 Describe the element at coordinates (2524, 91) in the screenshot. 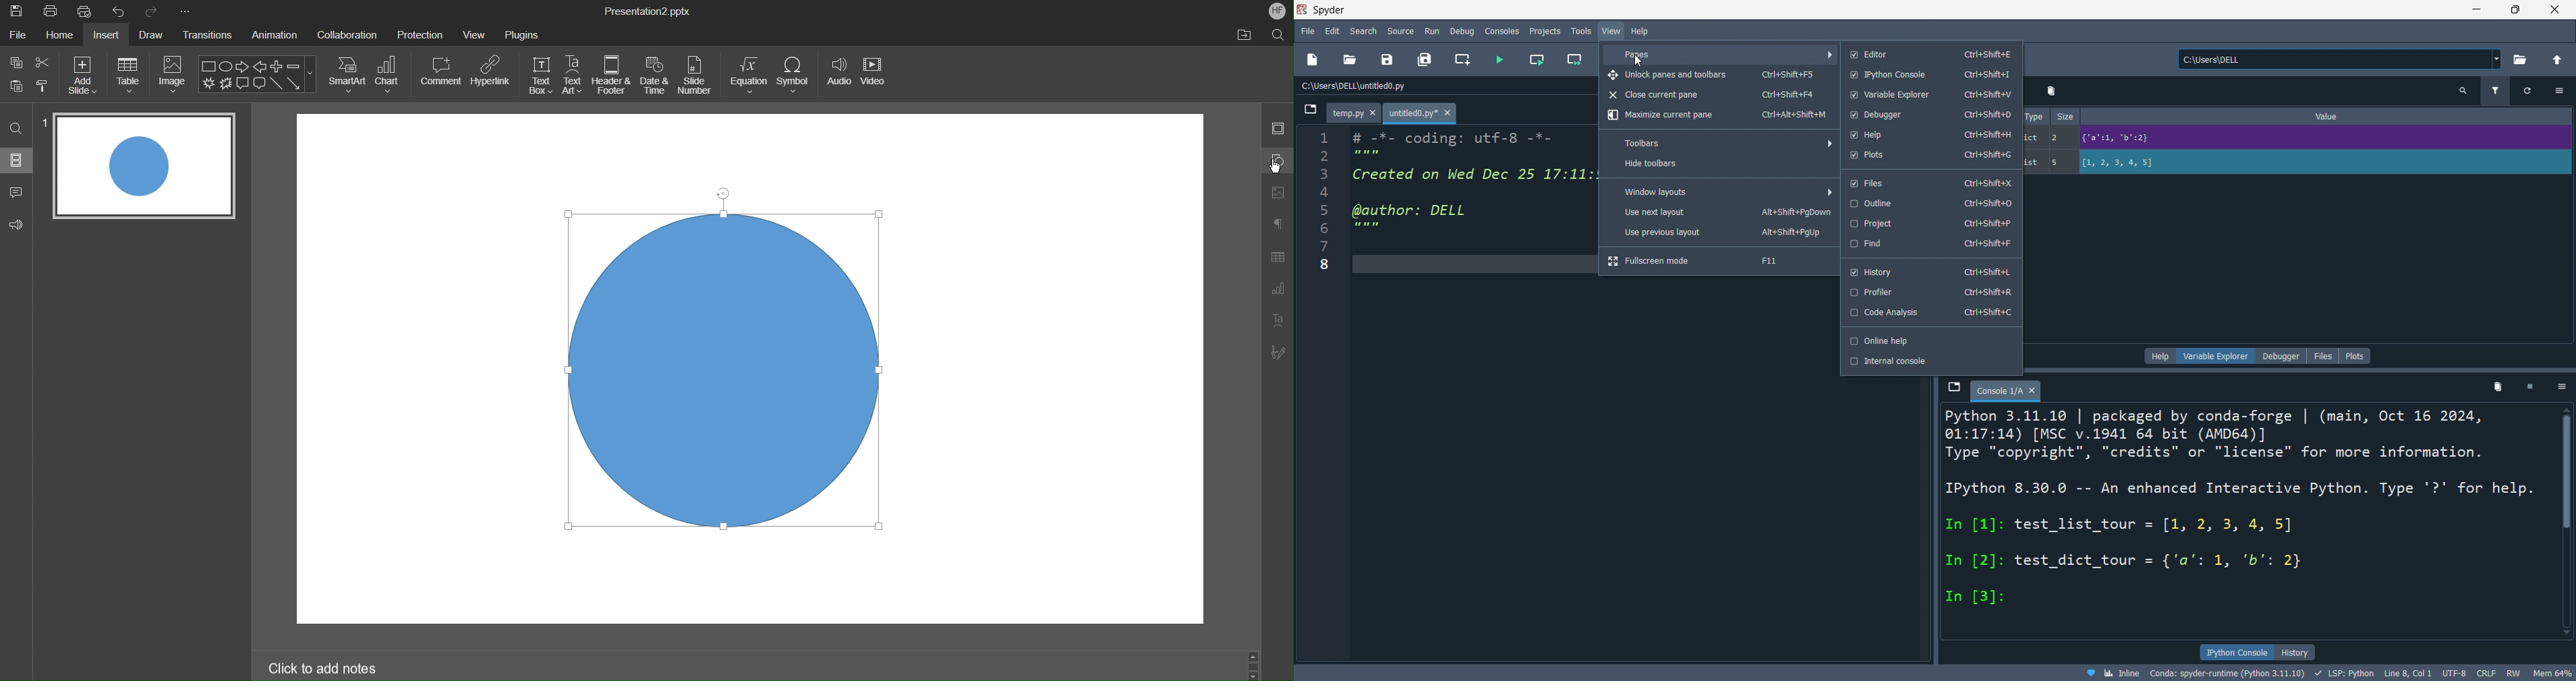

I see `refresh` at that location.